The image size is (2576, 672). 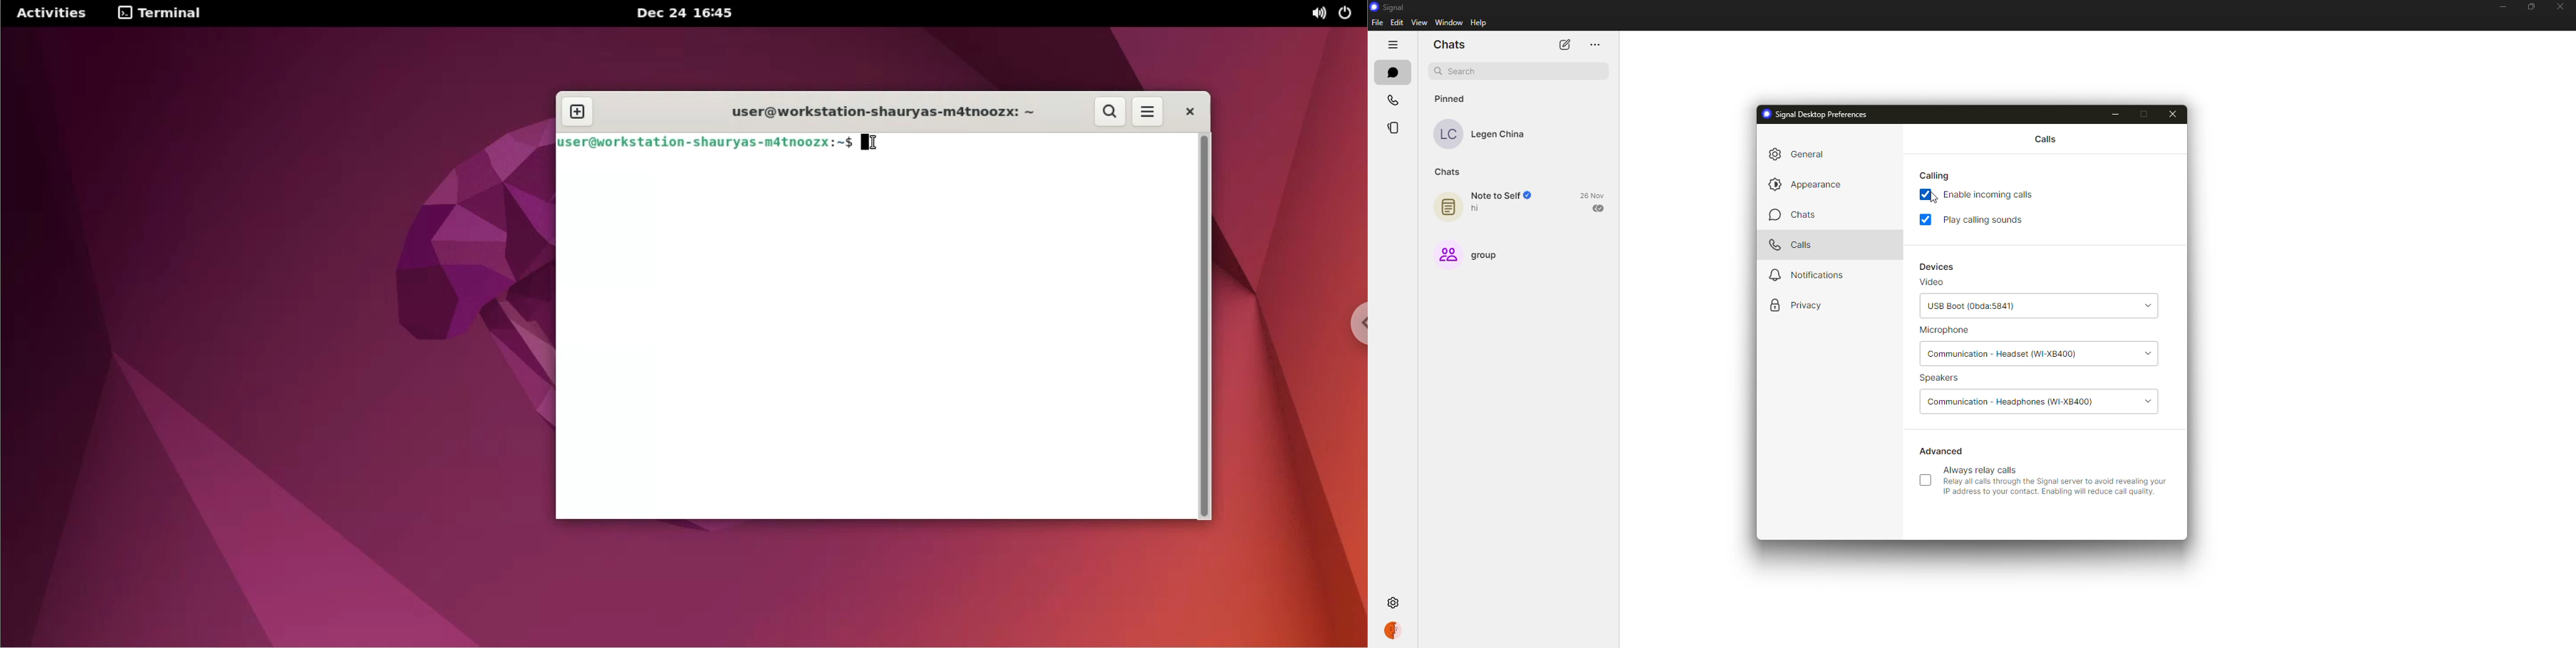 What do you see at coordinates (1396, 128) in the screenshot?
I see `stories` at bounding box center [1396, 128].